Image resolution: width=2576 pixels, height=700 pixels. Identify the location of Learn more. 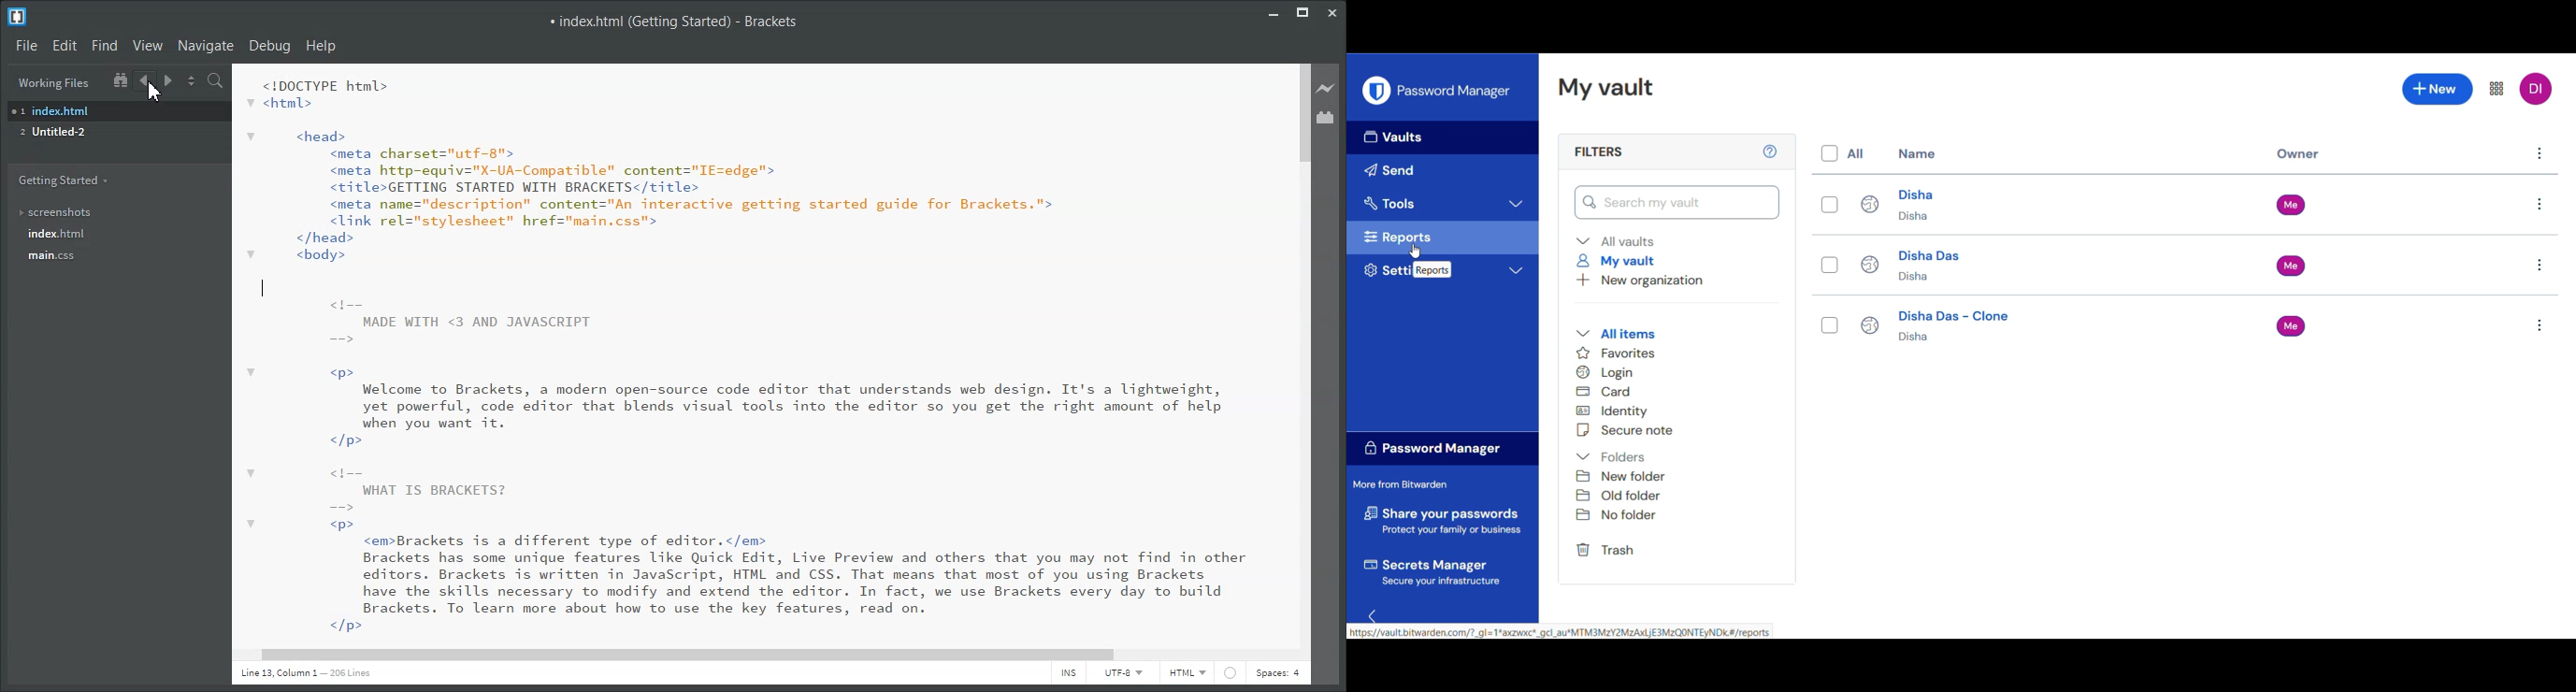
(1771, 151).